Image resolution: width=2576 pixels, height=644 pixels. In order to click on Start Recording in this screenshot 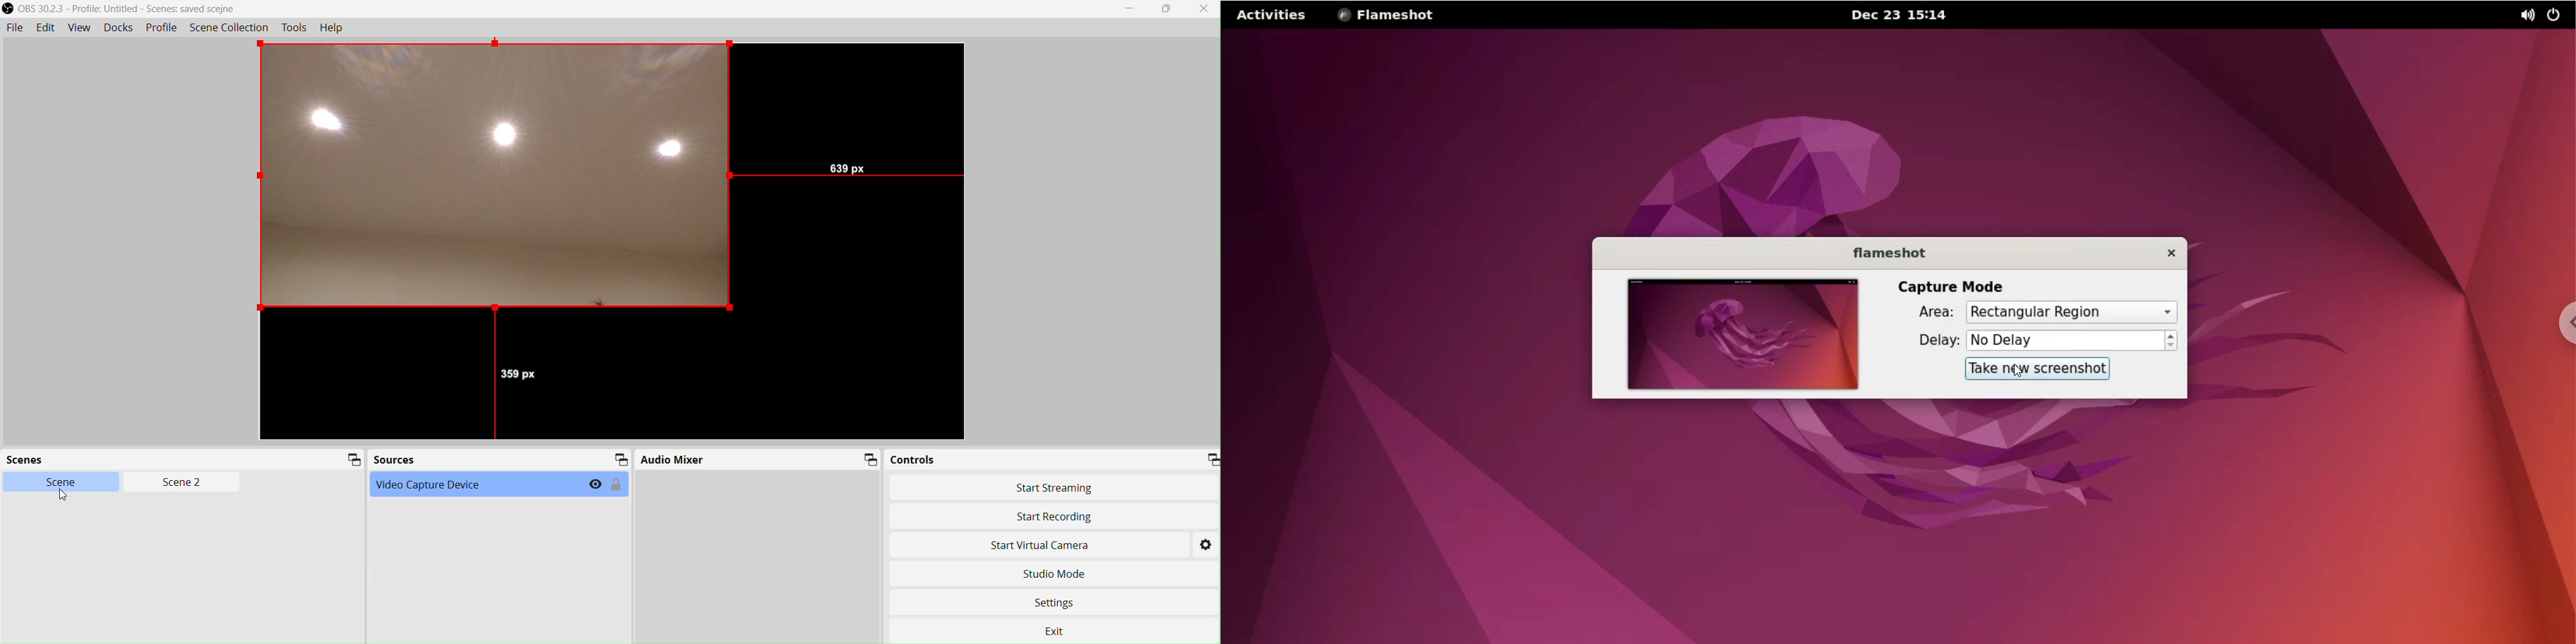, I will do `click(1055, 517)`.